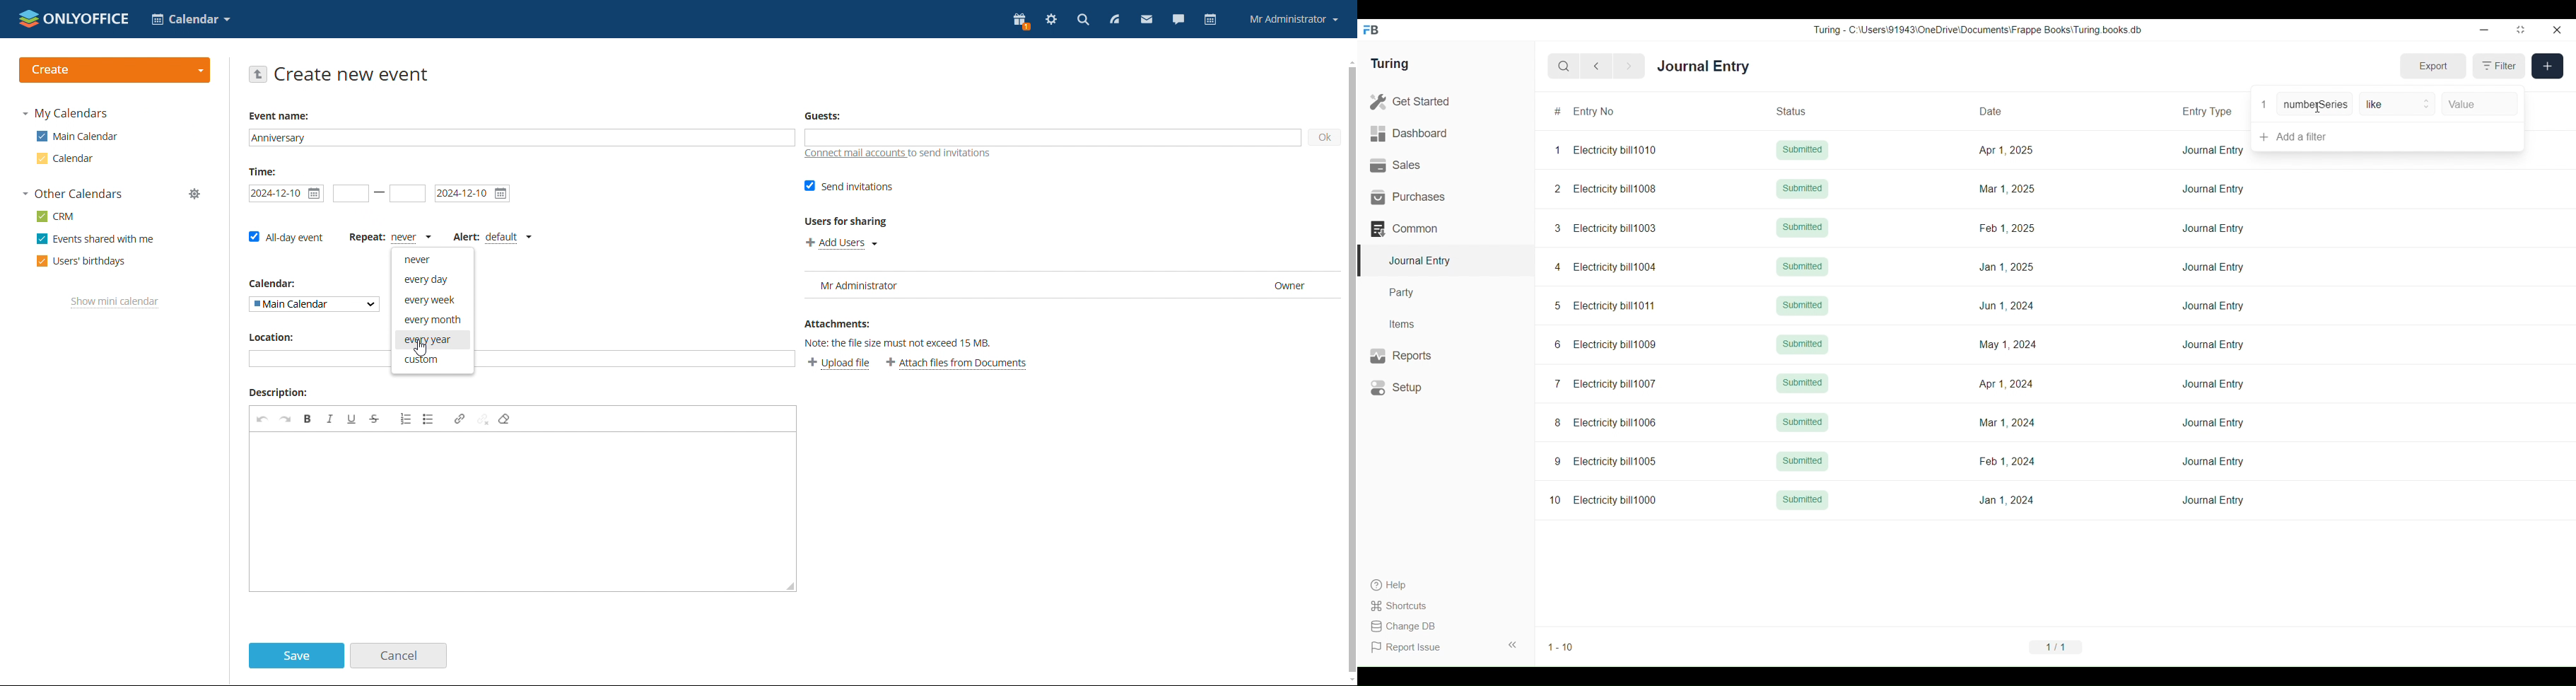 The image size is (2576, 700). I want to click on , so click(525, 511).